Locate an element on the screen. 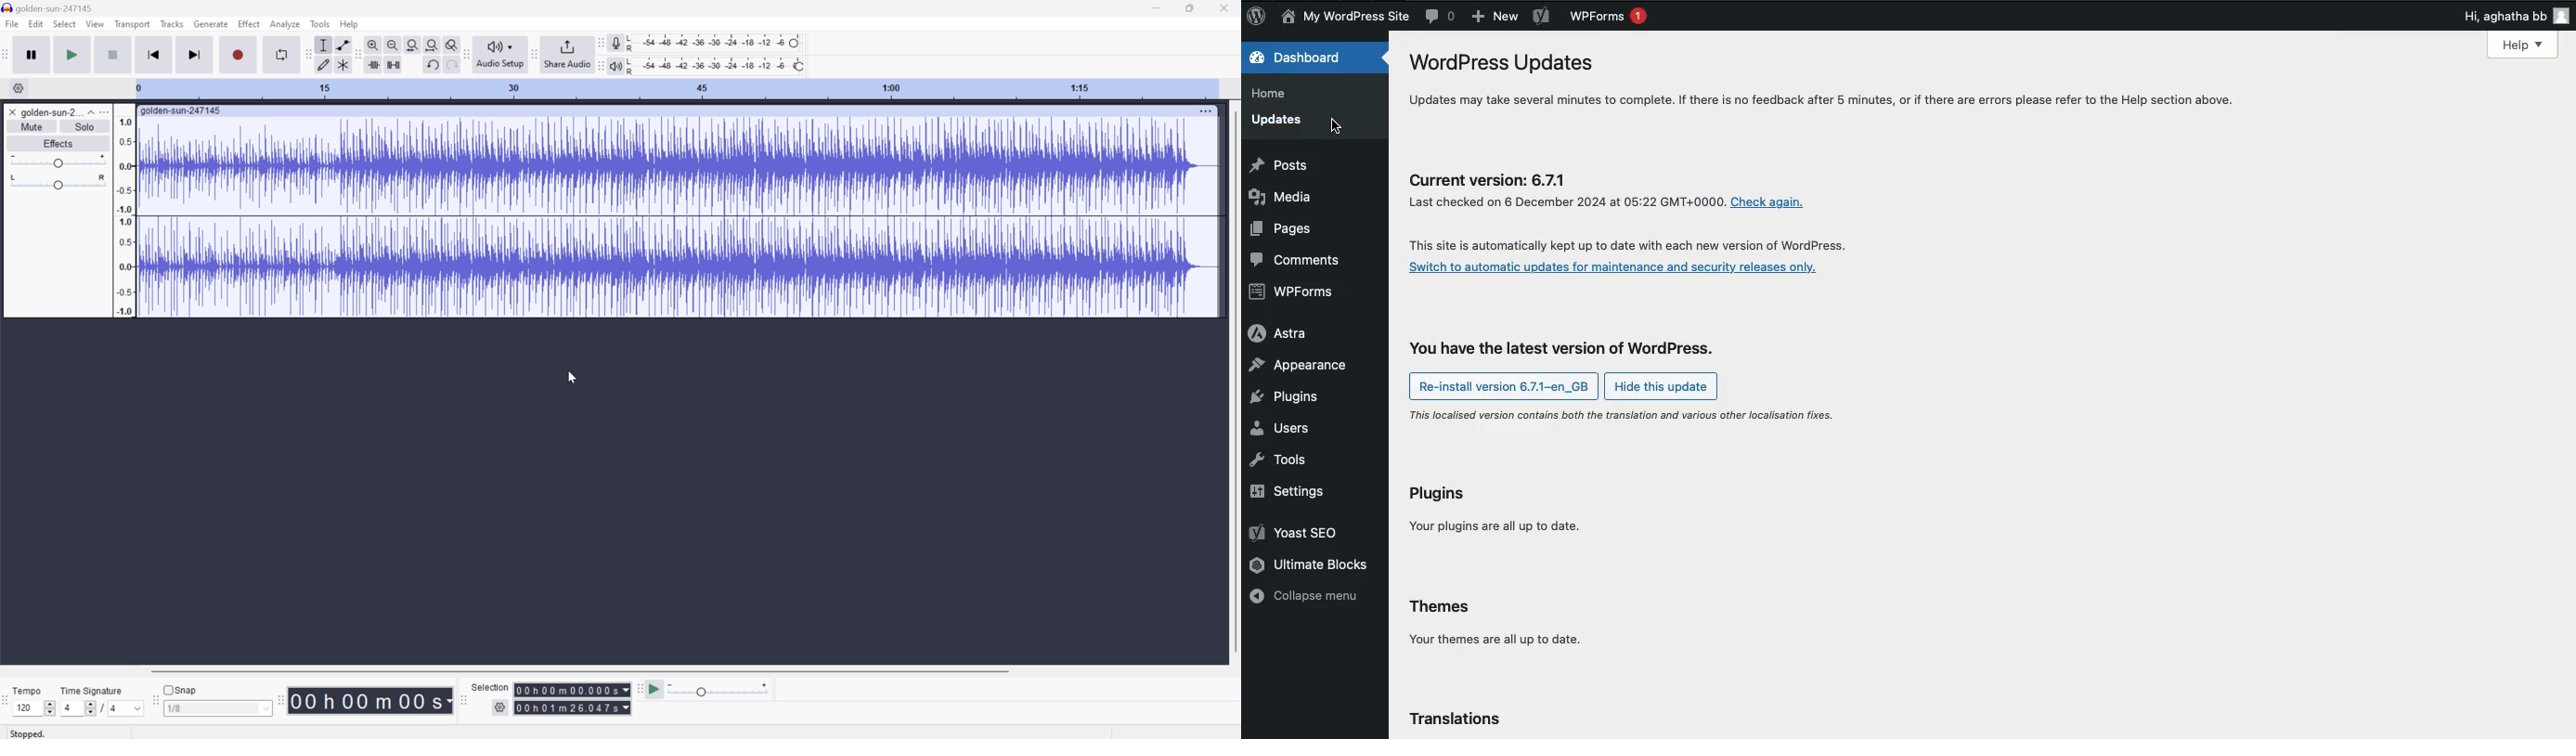  Close is located at coordinates (12, 112).